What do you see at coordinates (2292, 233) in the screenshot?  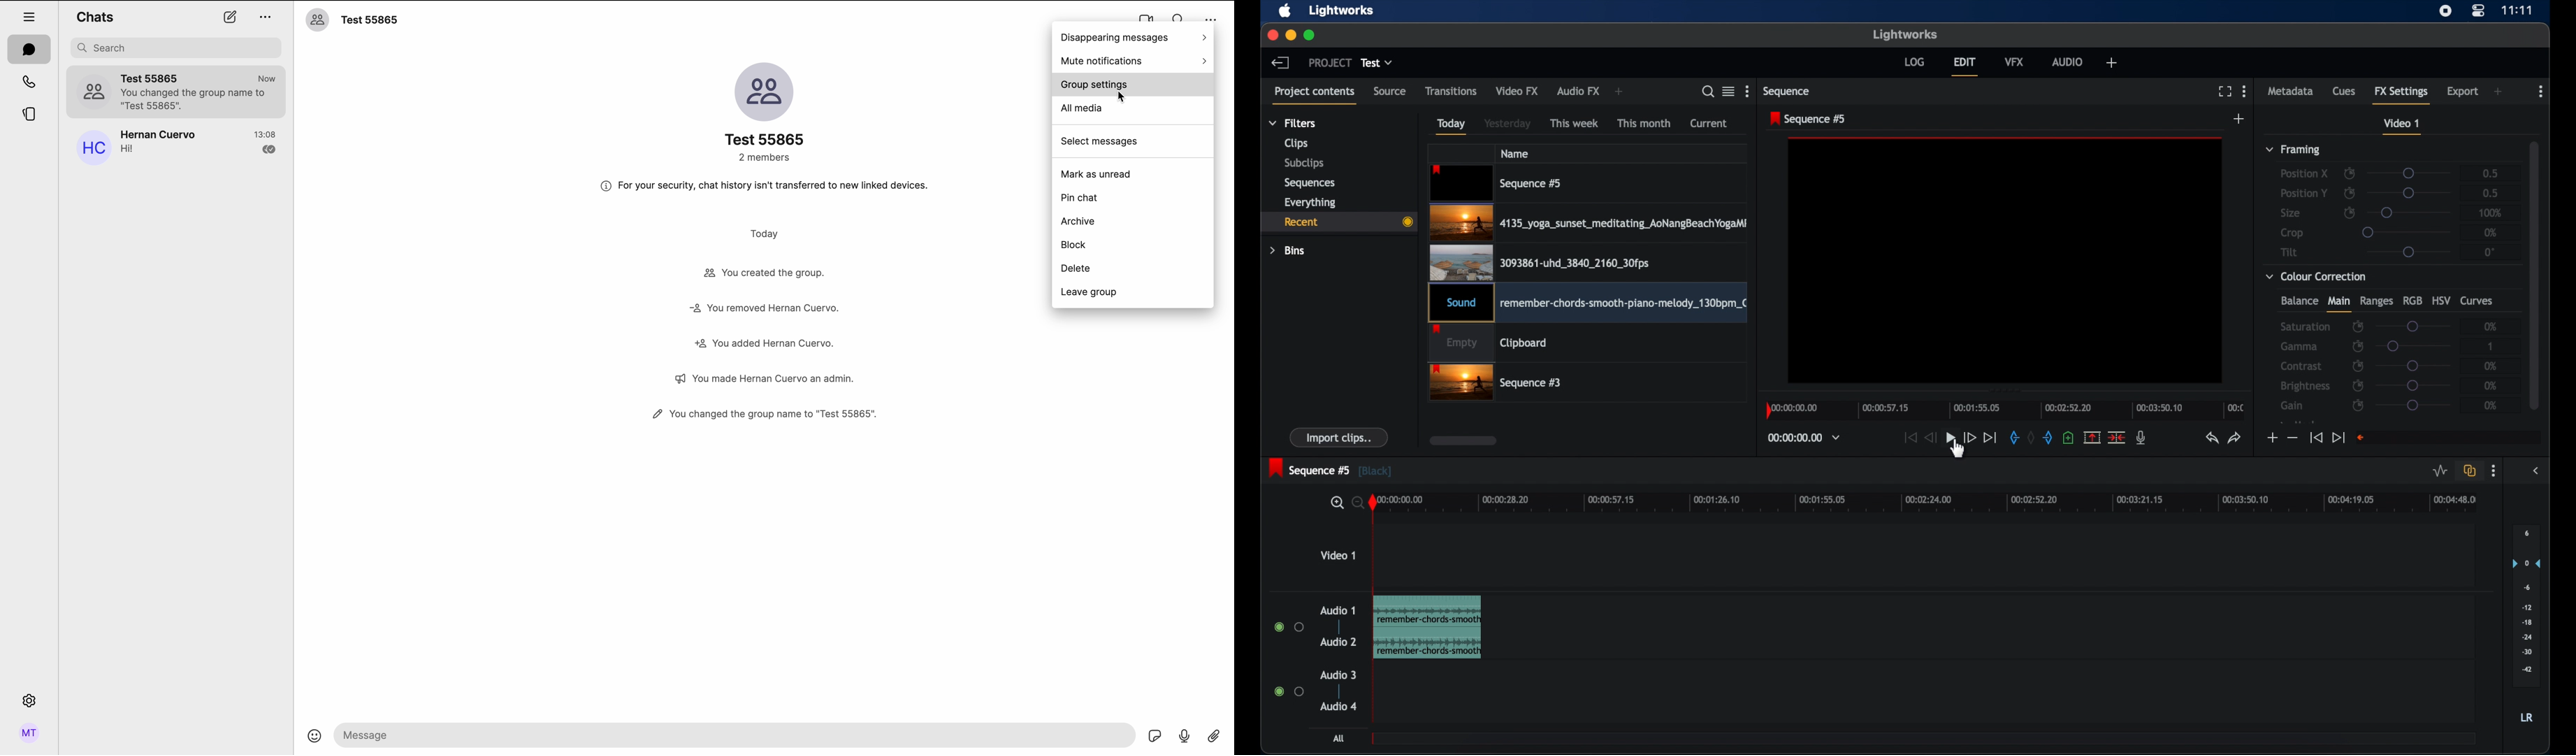 I see `crop` at bounding box center [2292, 233].